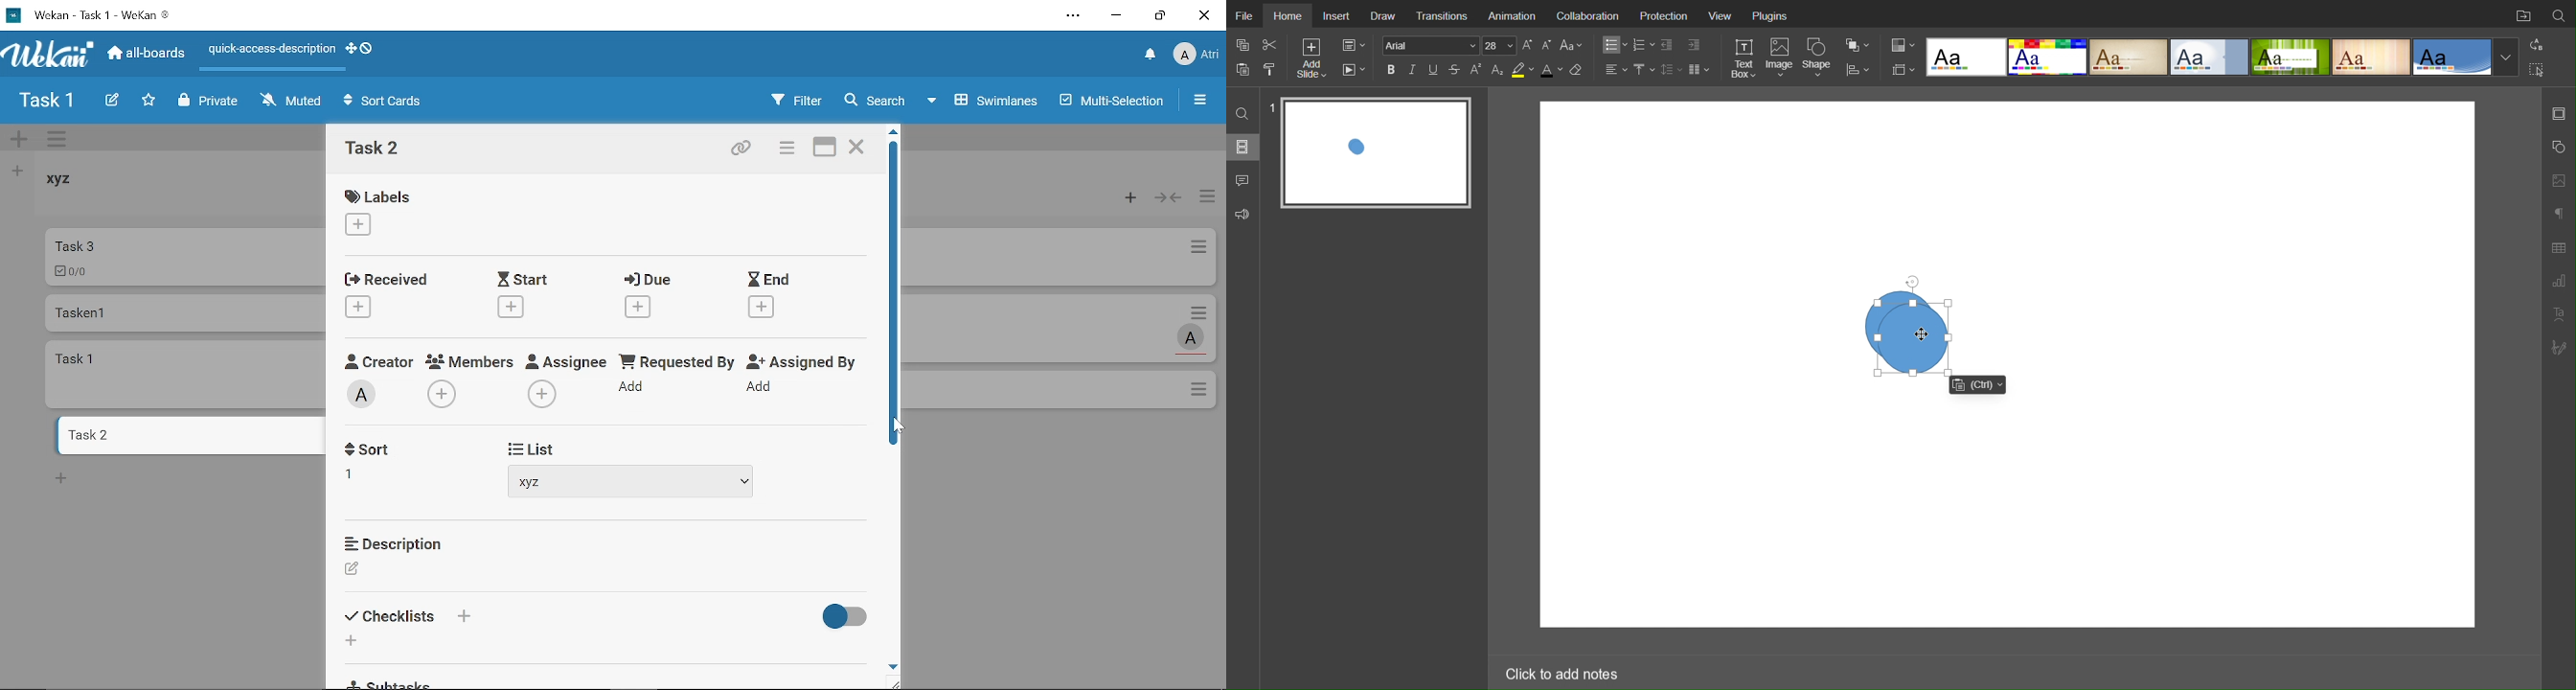 This screenshot has width=2576, height=700. Describe the element at coordinates (1913, 280) in the screenshot. I see `Rotate` at that location.